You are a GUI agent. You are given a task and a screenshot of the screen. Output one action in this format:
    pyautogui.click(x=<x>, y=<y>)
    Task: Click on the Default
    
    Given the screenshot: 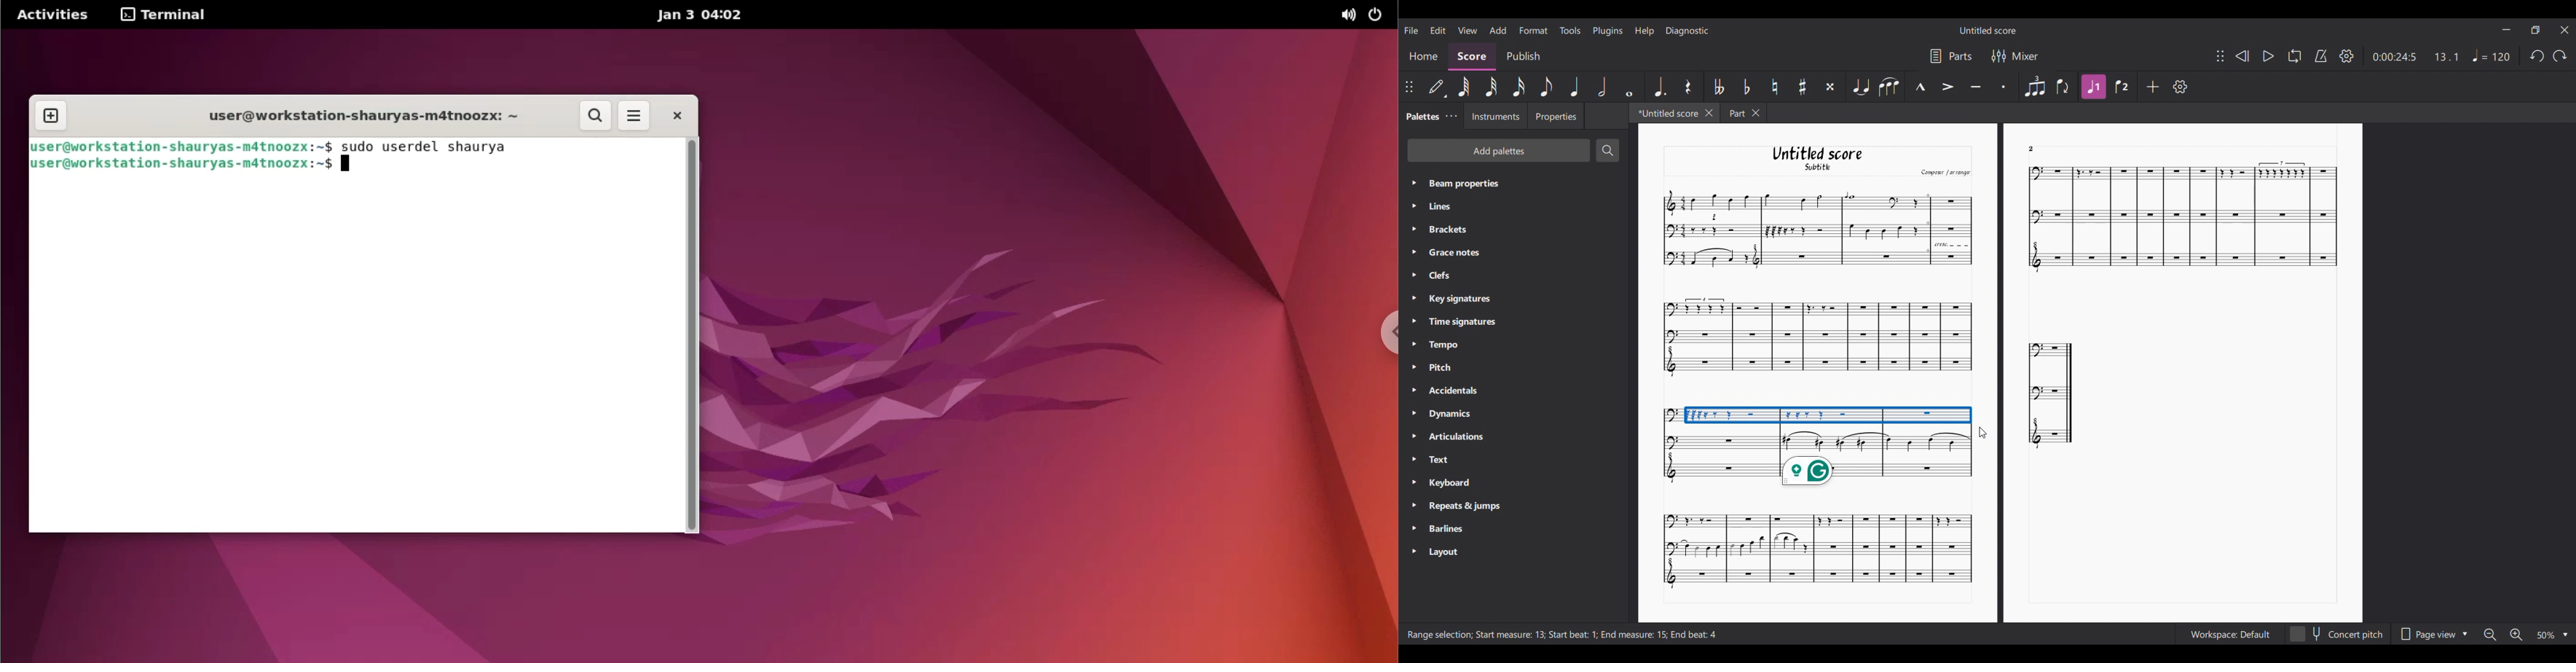 What is the action you would take?
    pyautogui.click(x=1437, y=89)
    